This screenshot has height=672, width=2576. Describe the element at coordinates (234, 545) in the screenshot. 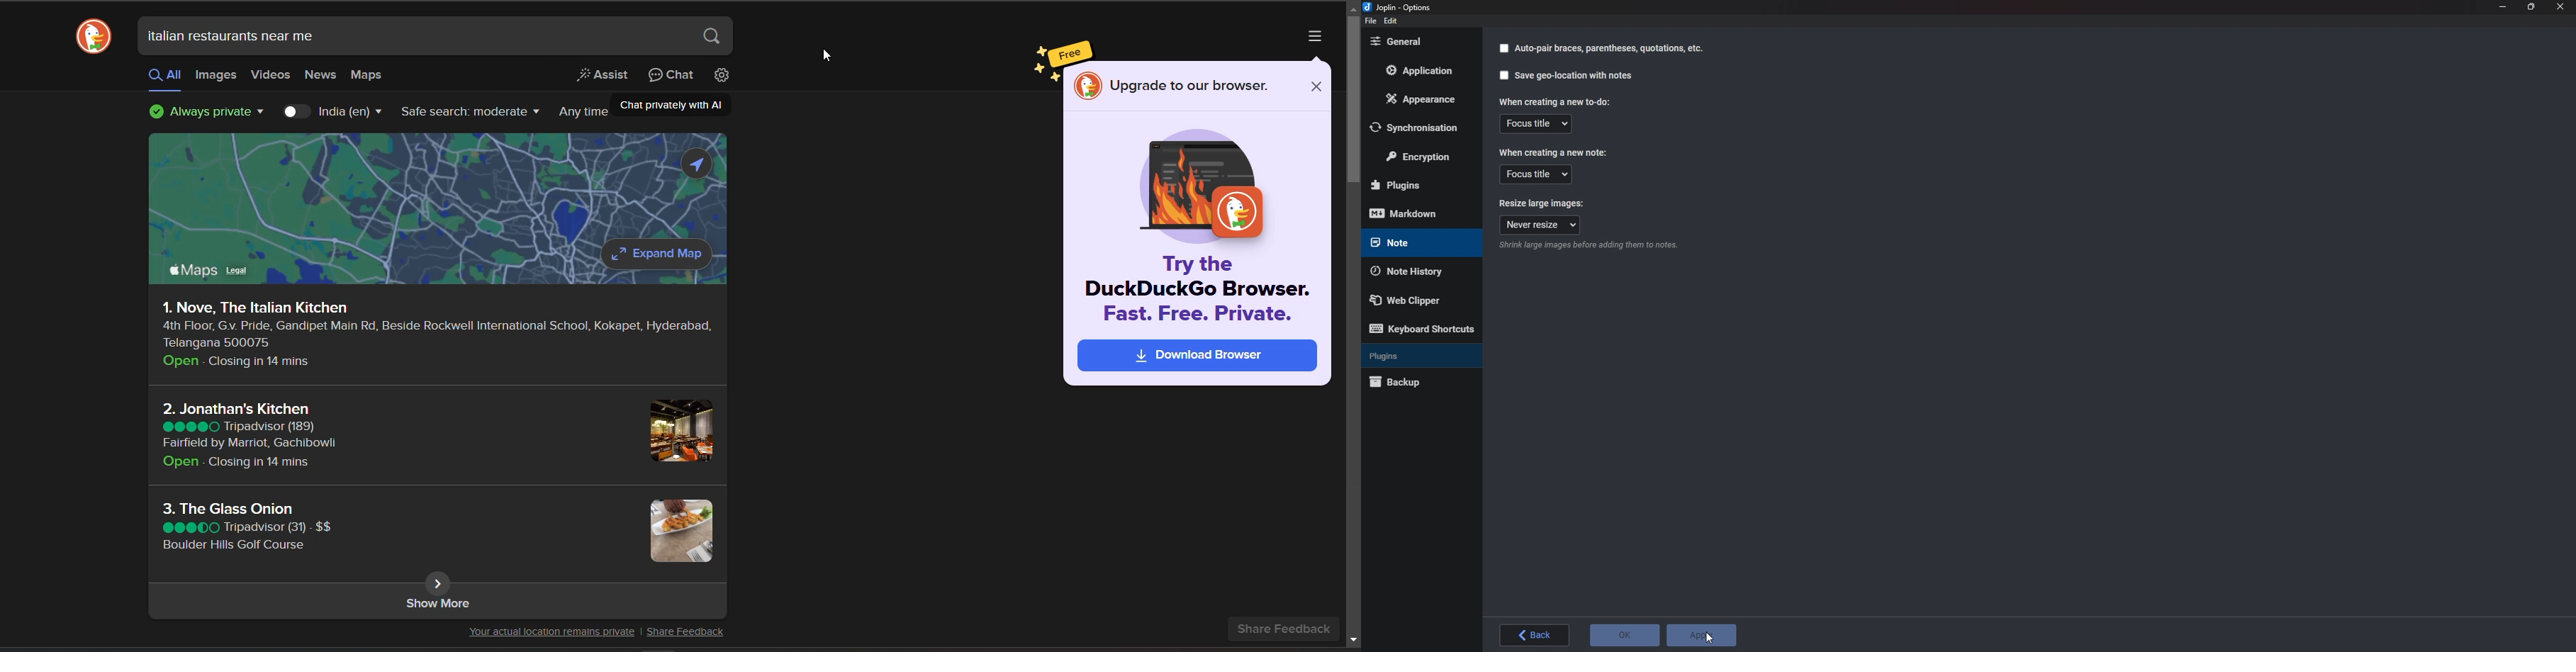

I see `Boulder Hills Golf Course` at that location.